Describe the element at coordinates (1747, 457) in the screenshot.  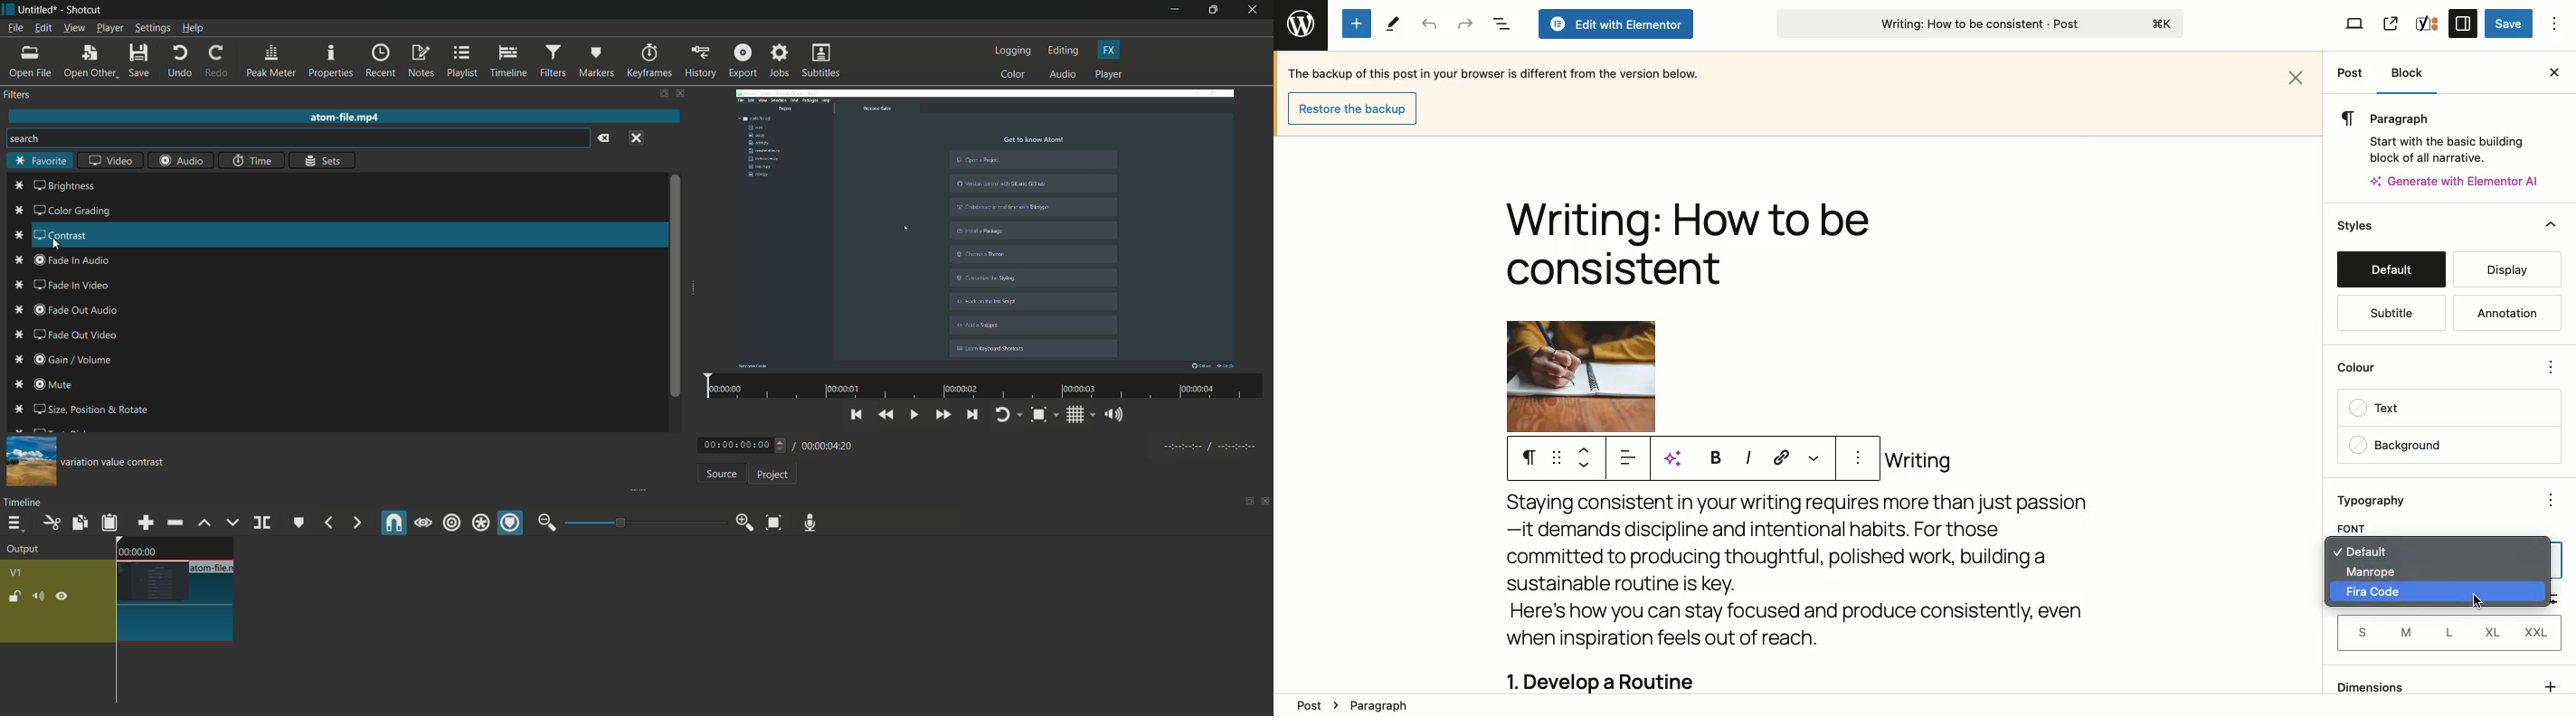
I see `Italics` at that location.